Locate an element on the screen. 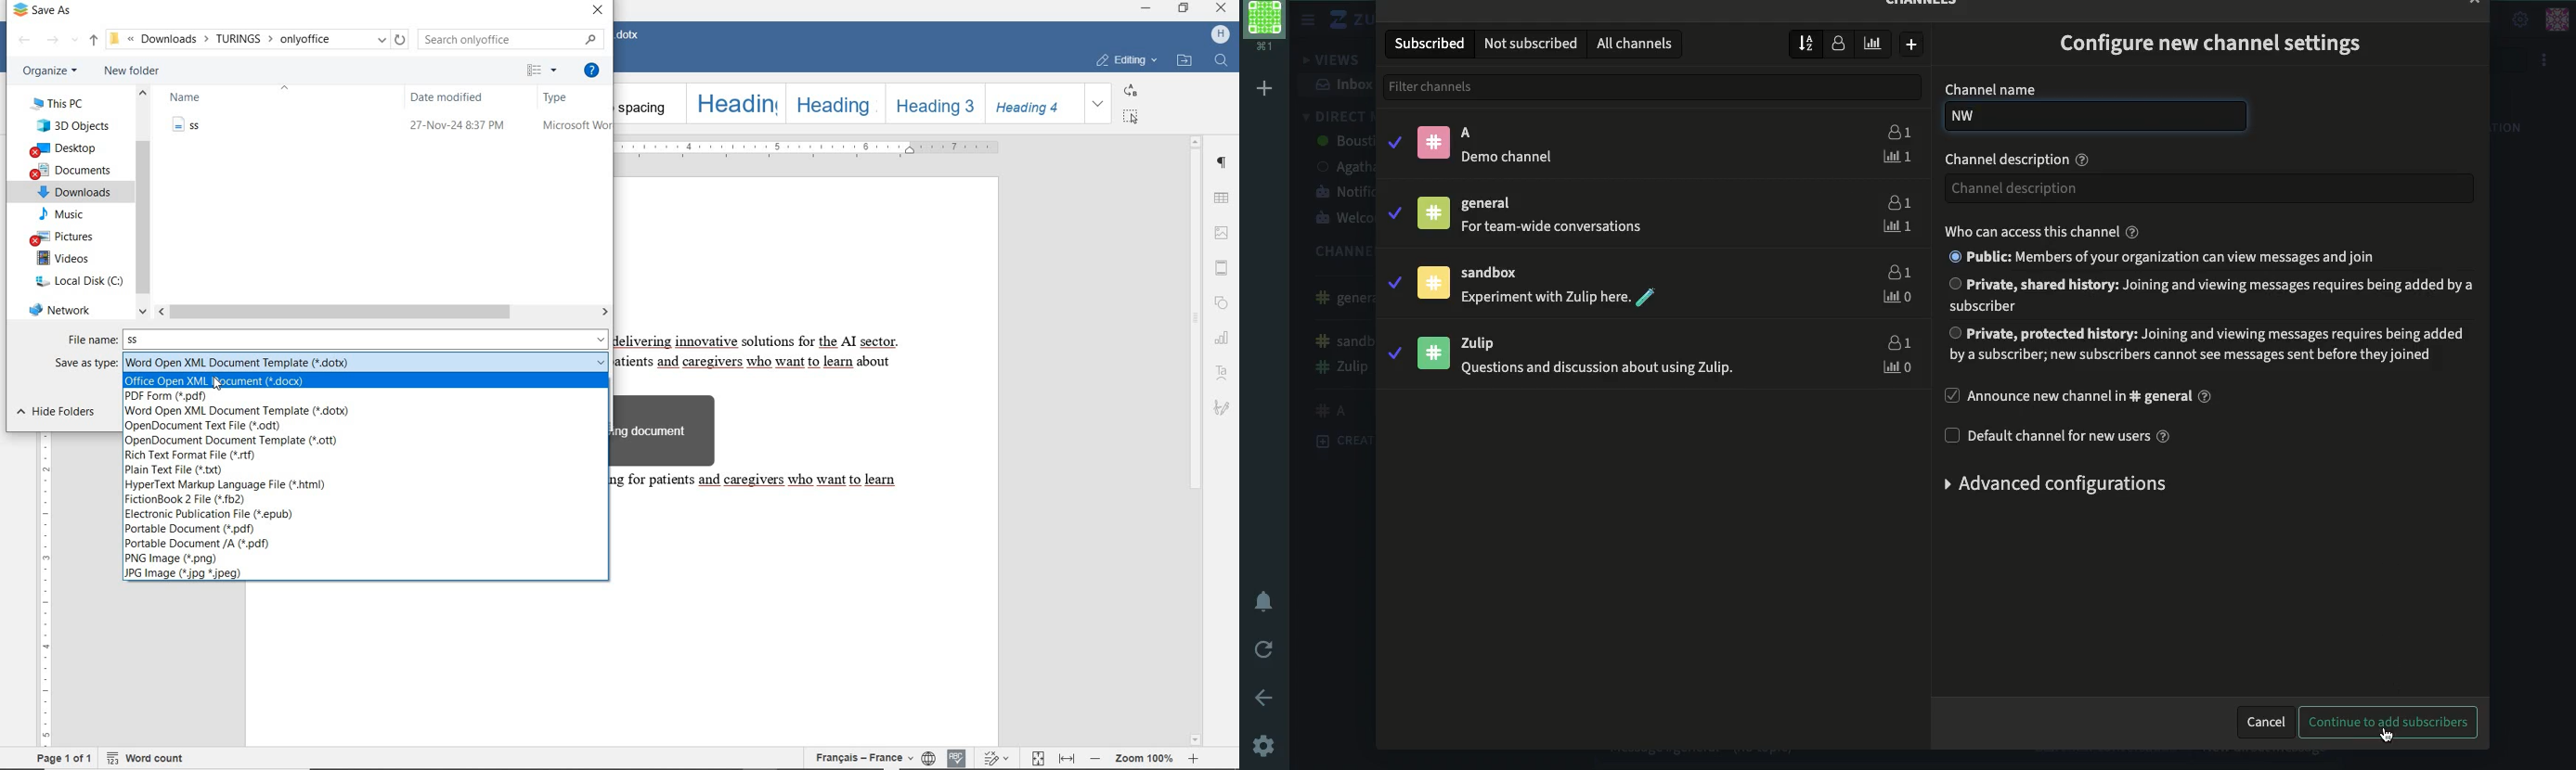 The height and width of the screenshot is (784, 2576). DOCUMENT NAME is located at coordinates (632, 35).